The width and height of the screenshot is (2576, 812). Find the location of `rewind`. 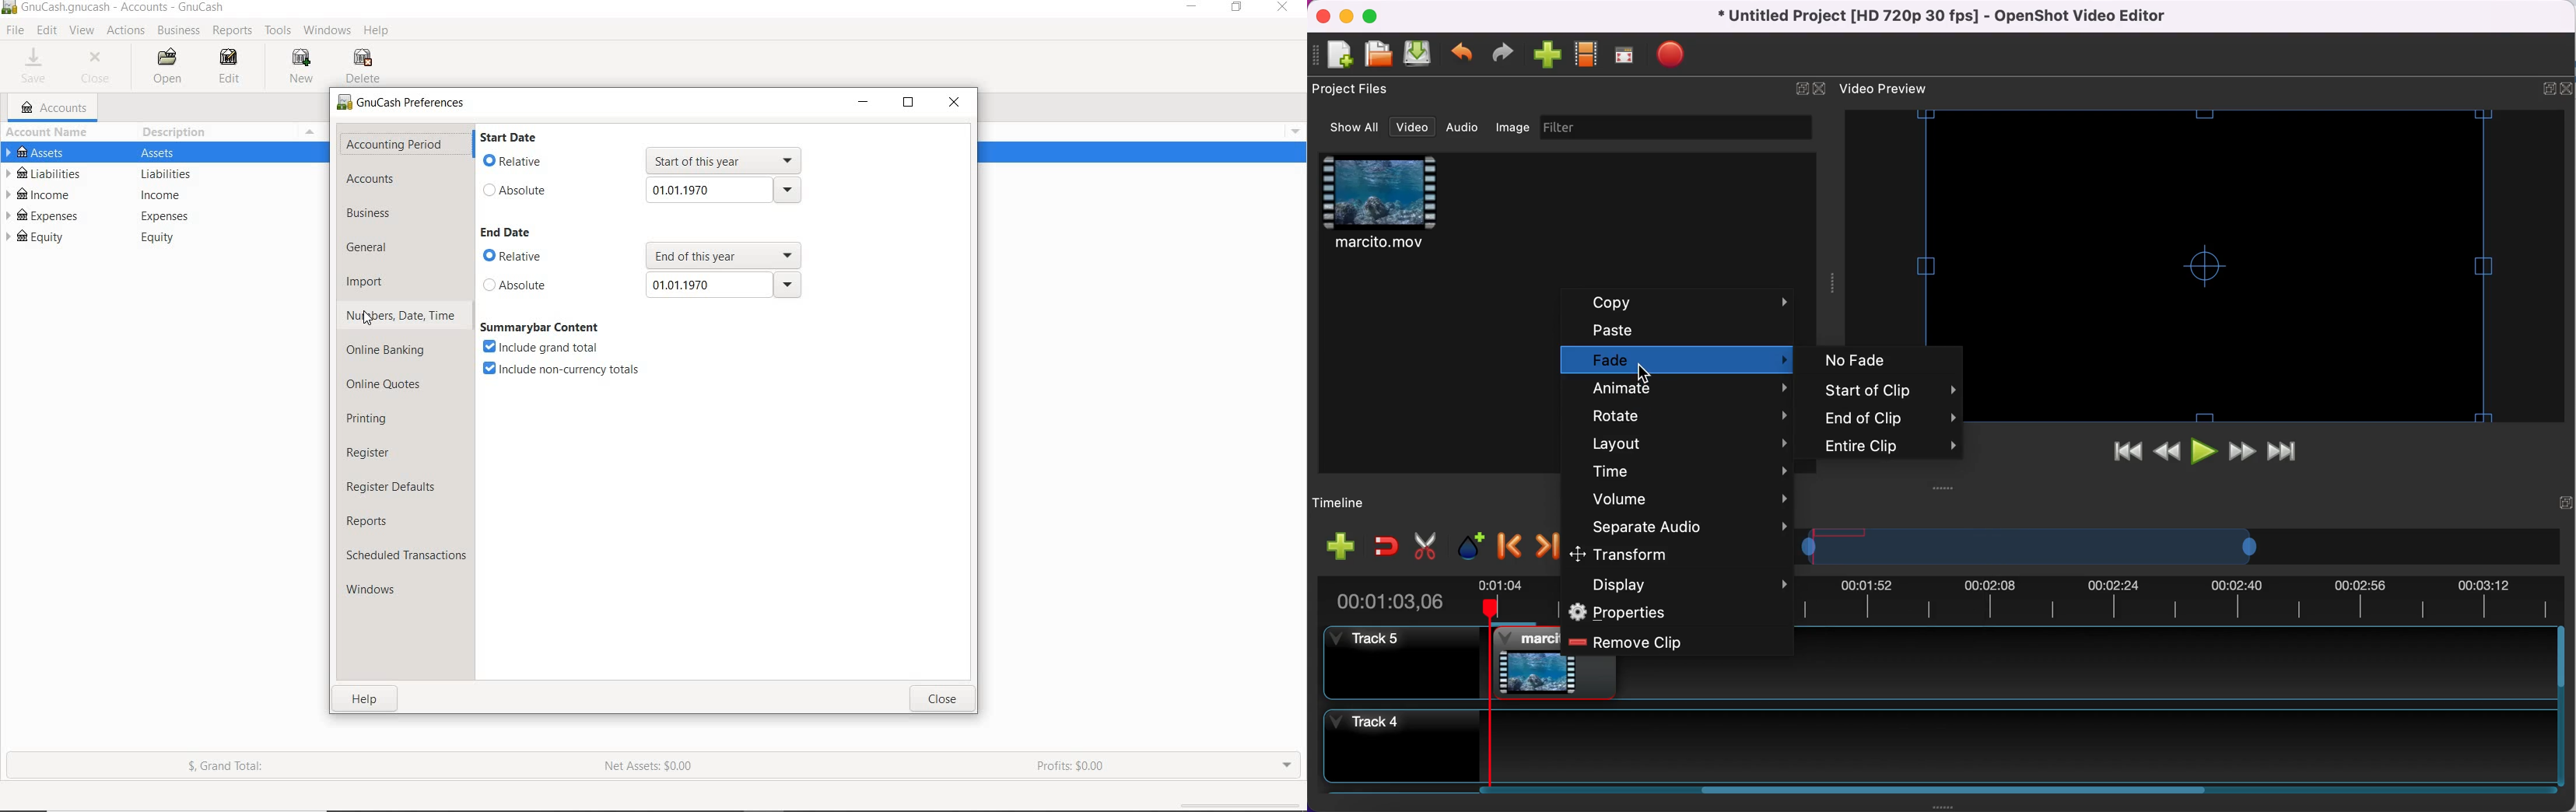

rewind is located at coordinates (2170, 455).